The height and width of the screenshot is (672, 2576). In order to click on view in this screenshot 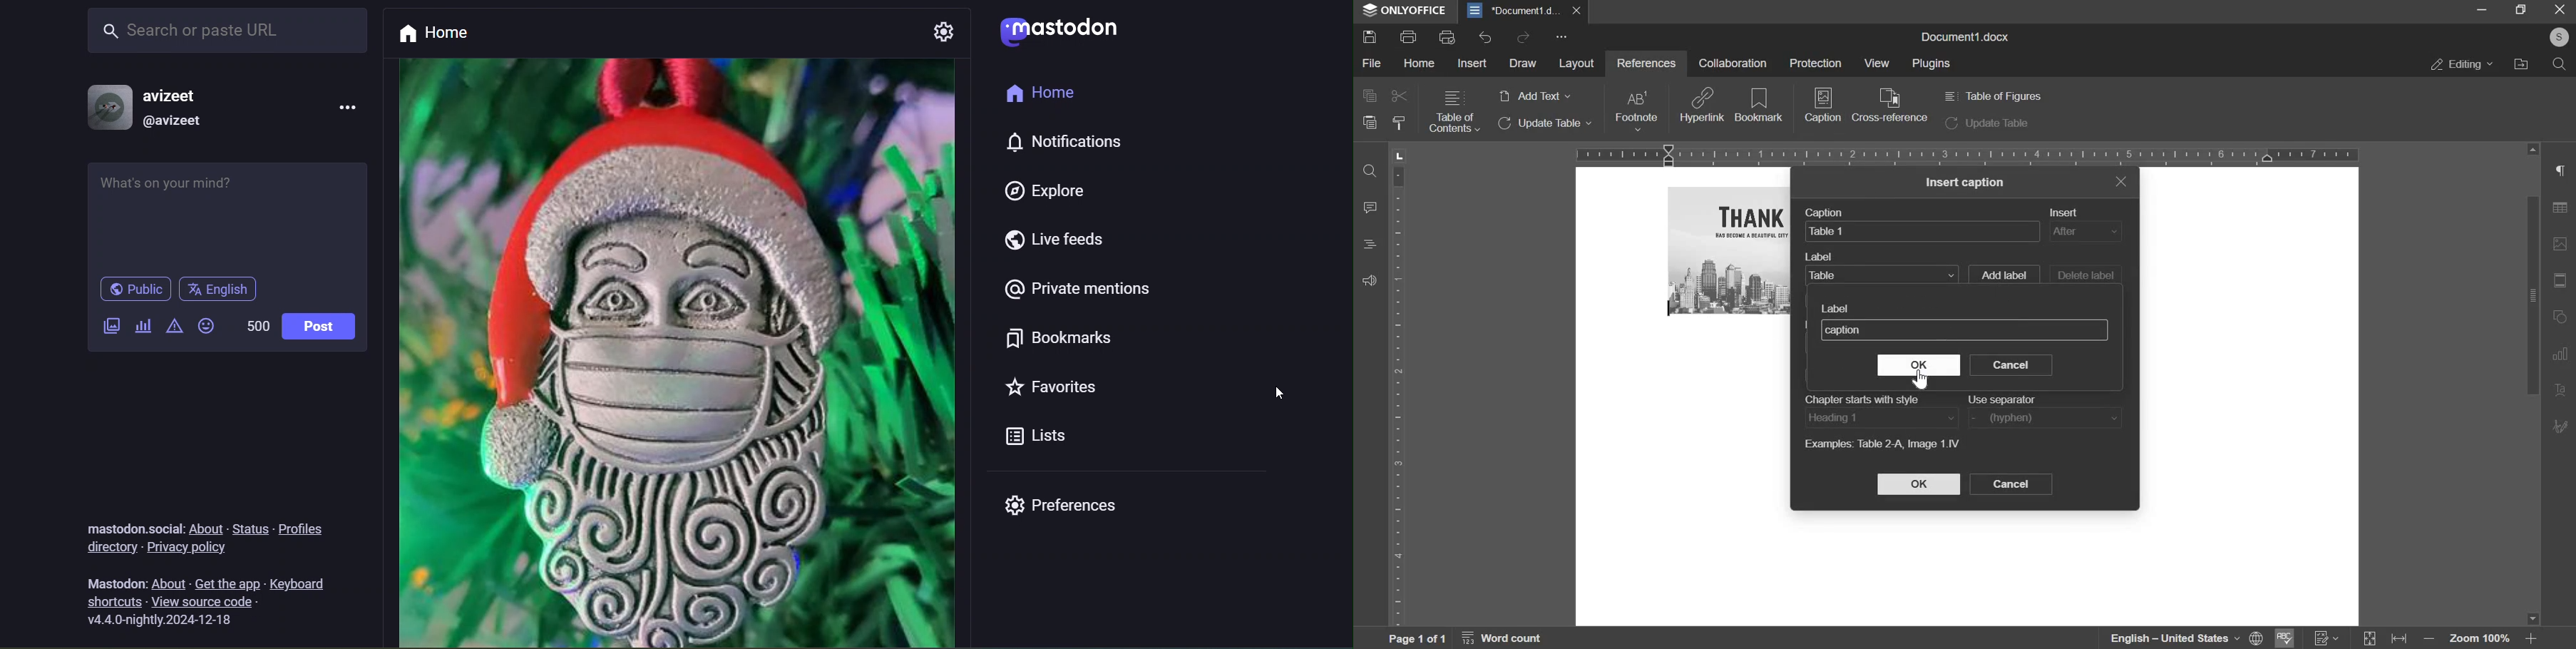, I will do `click(1875, 63)`.